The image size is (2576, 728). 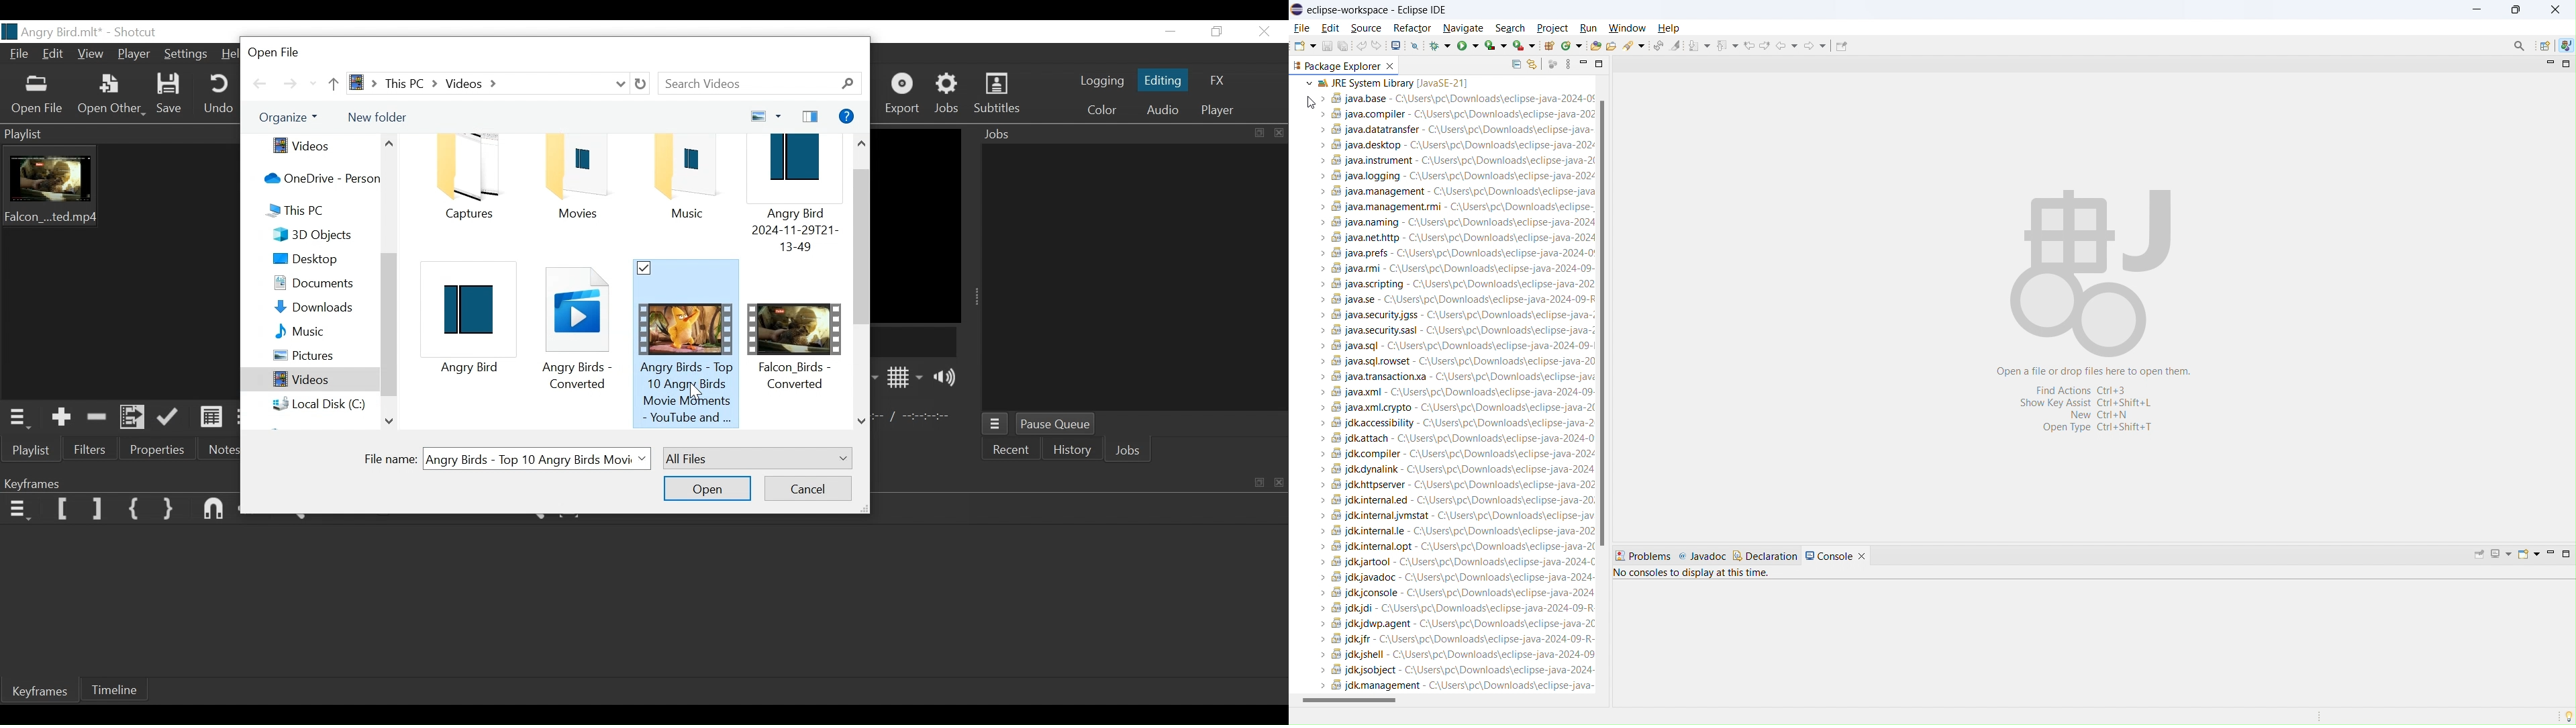 I want to click on toggle ant mark occurances, so click(x=1676, y=44).